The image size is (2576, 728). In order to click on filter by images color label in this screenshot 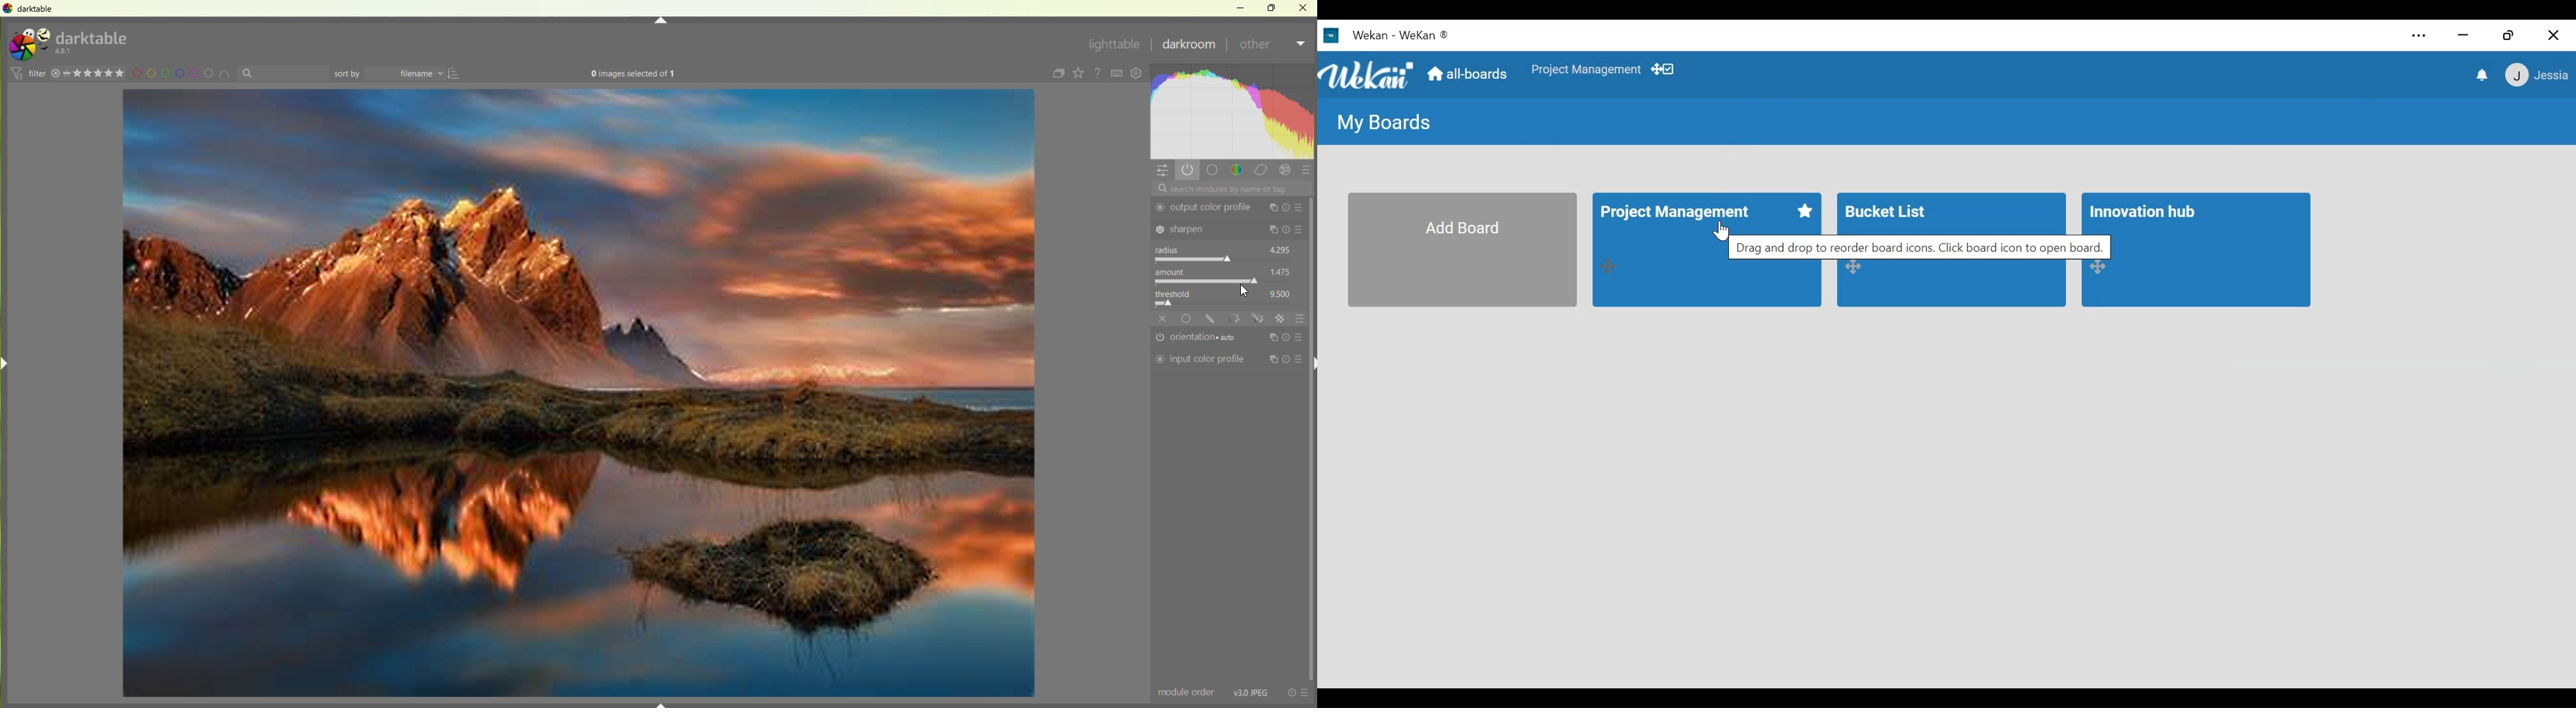, I will do `click(183, 74)`.